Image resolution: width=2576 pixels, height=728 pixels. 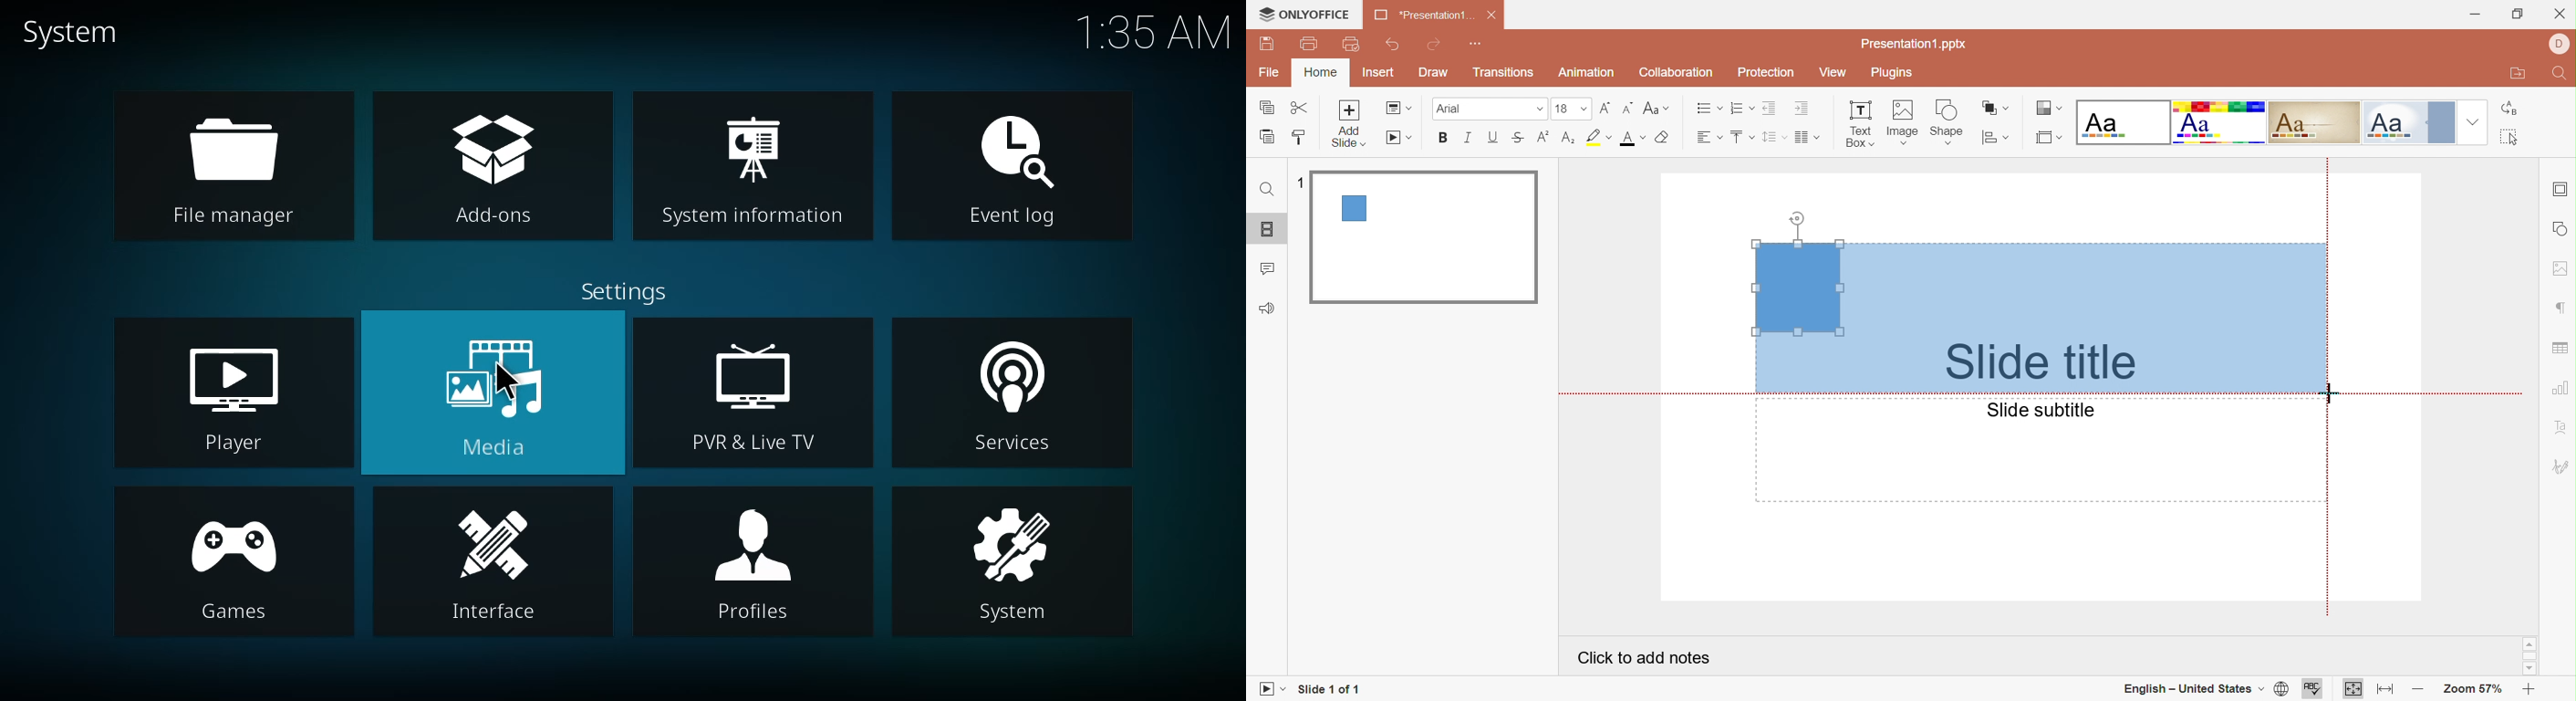 I want to click on Numbering, so click(x=1742, y=108).